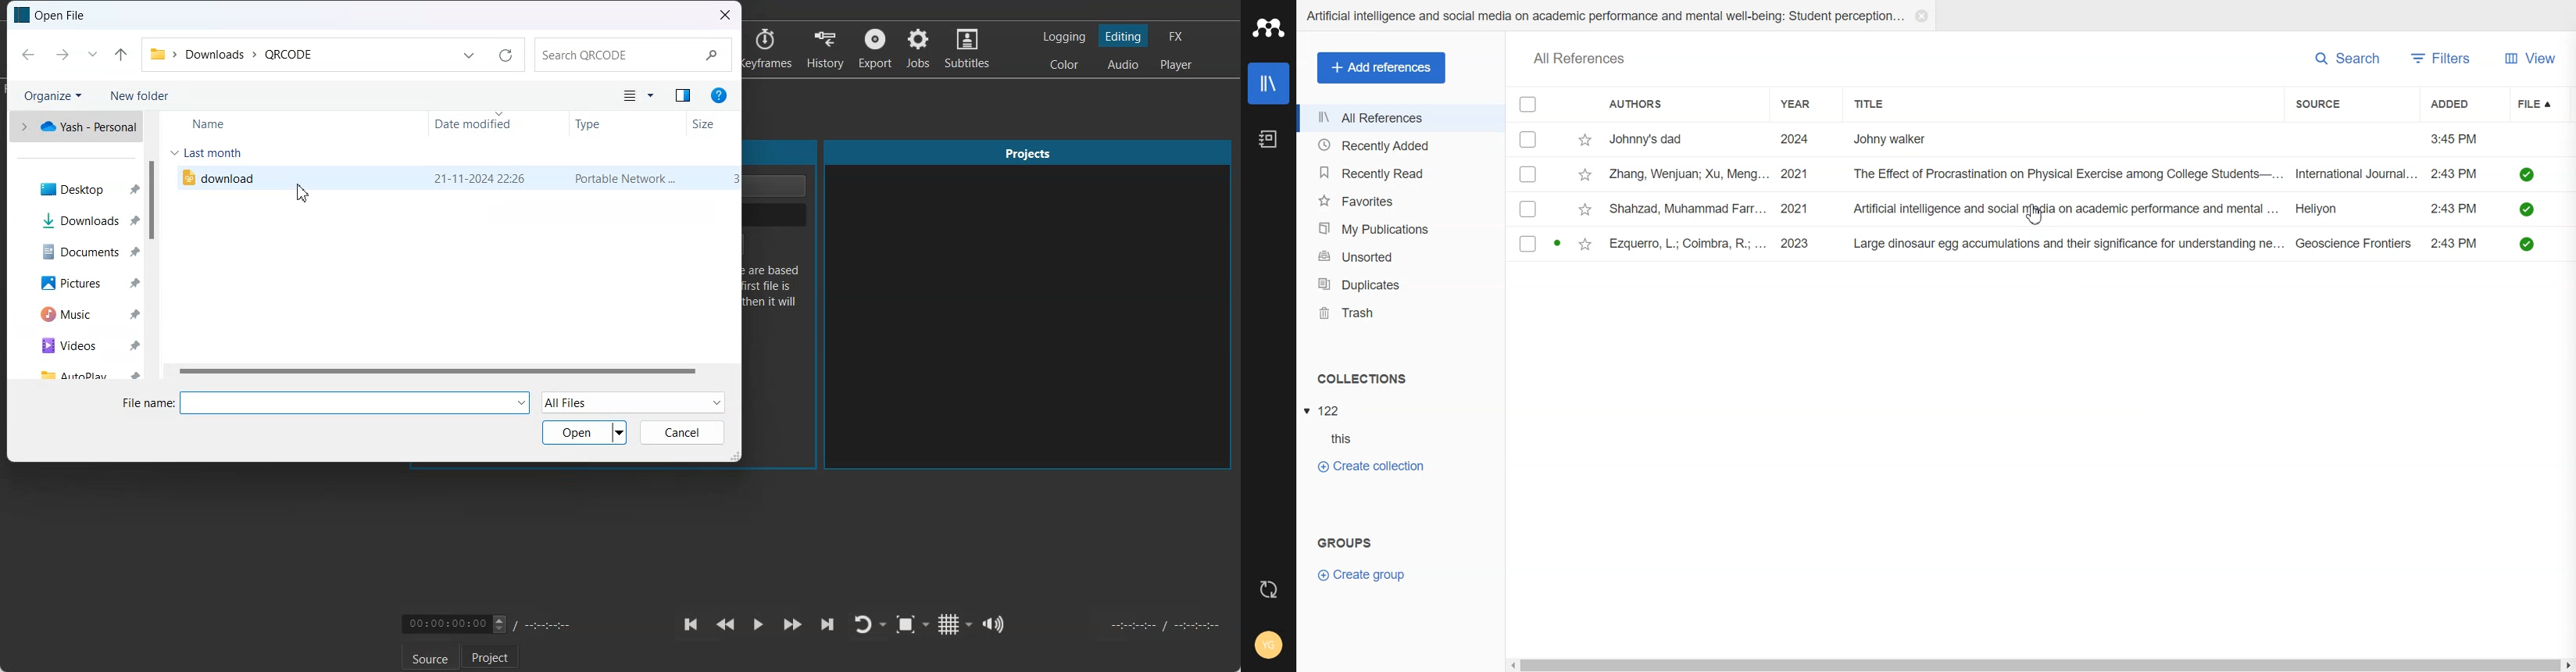  What do you see at coordinates (74, 345) in the screenshot?
I see `Videos` at bounding box center [74, 345].